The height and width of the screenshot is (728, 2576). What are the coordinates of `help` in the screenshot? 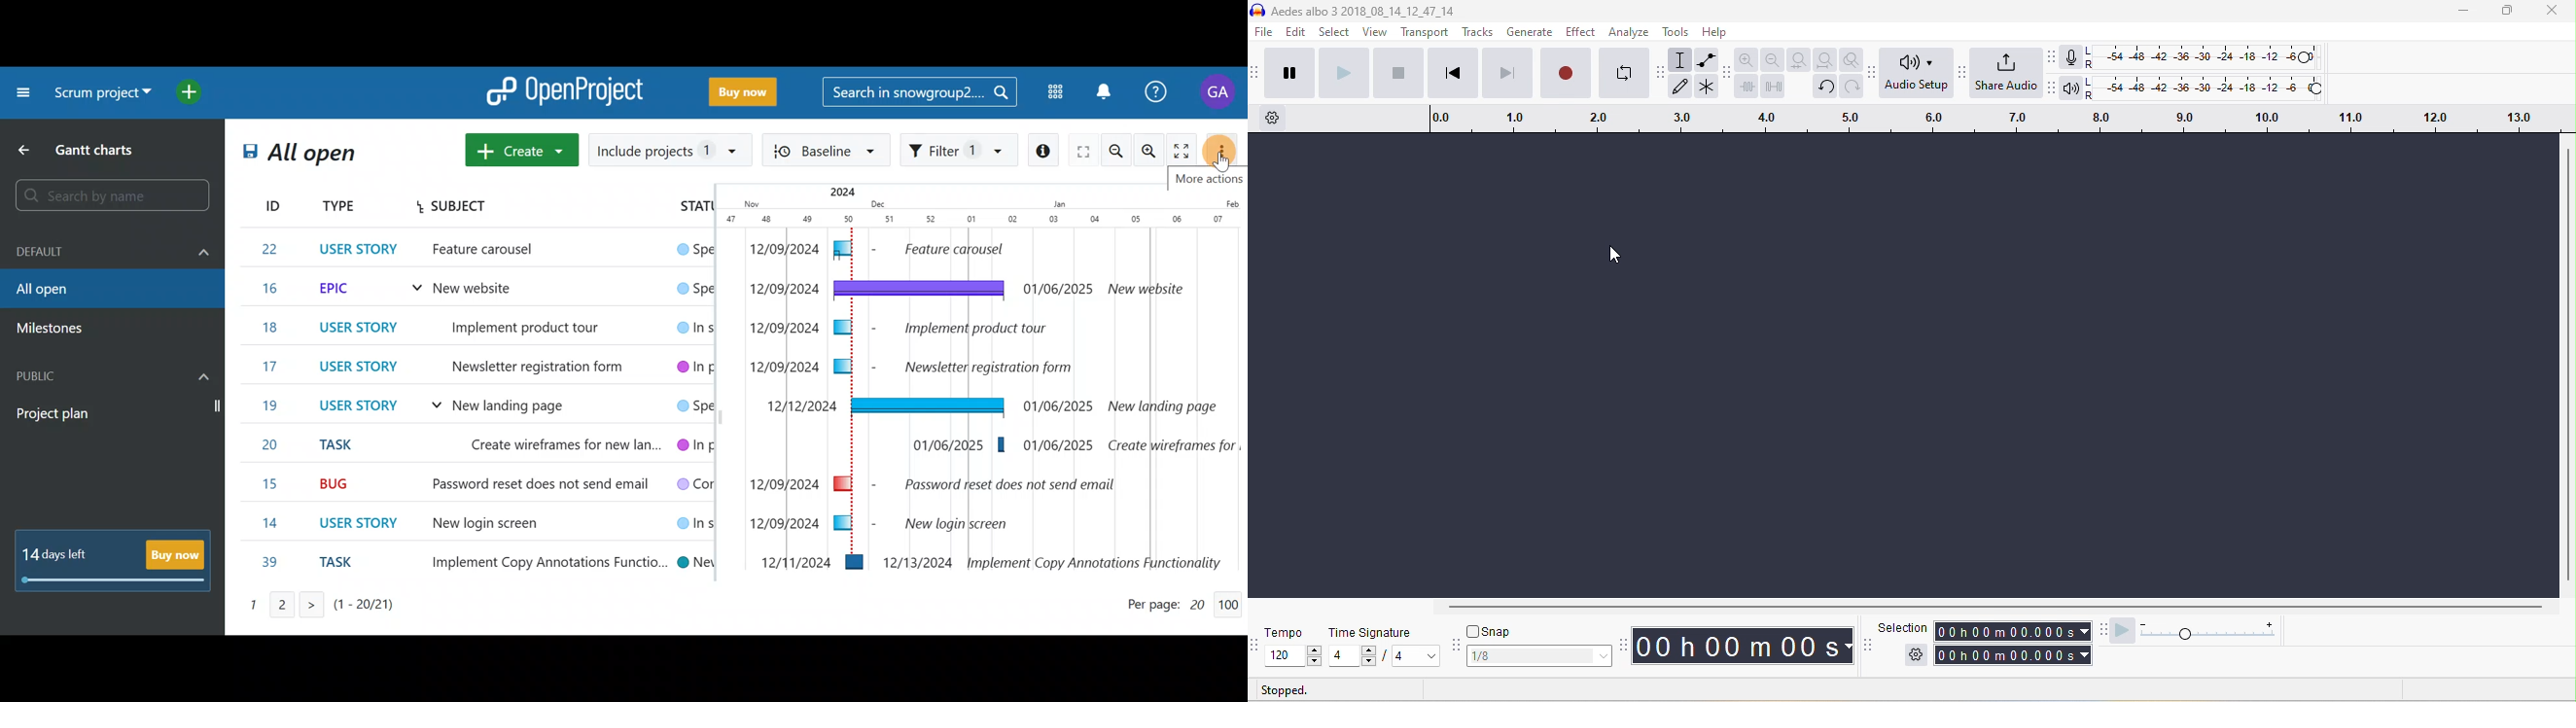 It's located at (1714, 31).